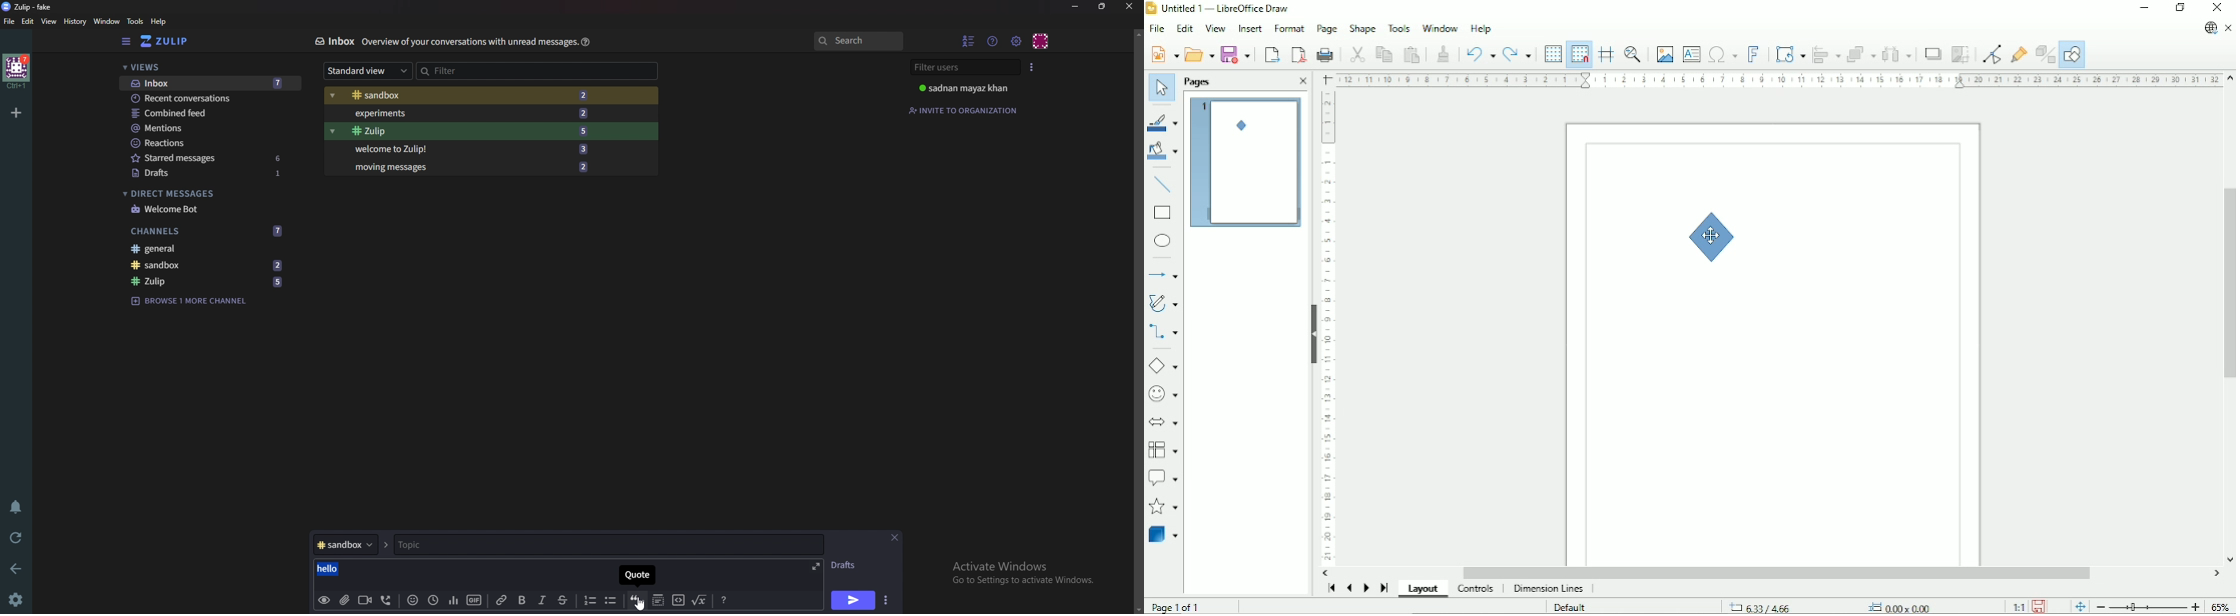 The image size is (2240, 616). What do you see at coordinates (324, 599) in the screenshot?
I see `preview` at bounding box center [324, 599].